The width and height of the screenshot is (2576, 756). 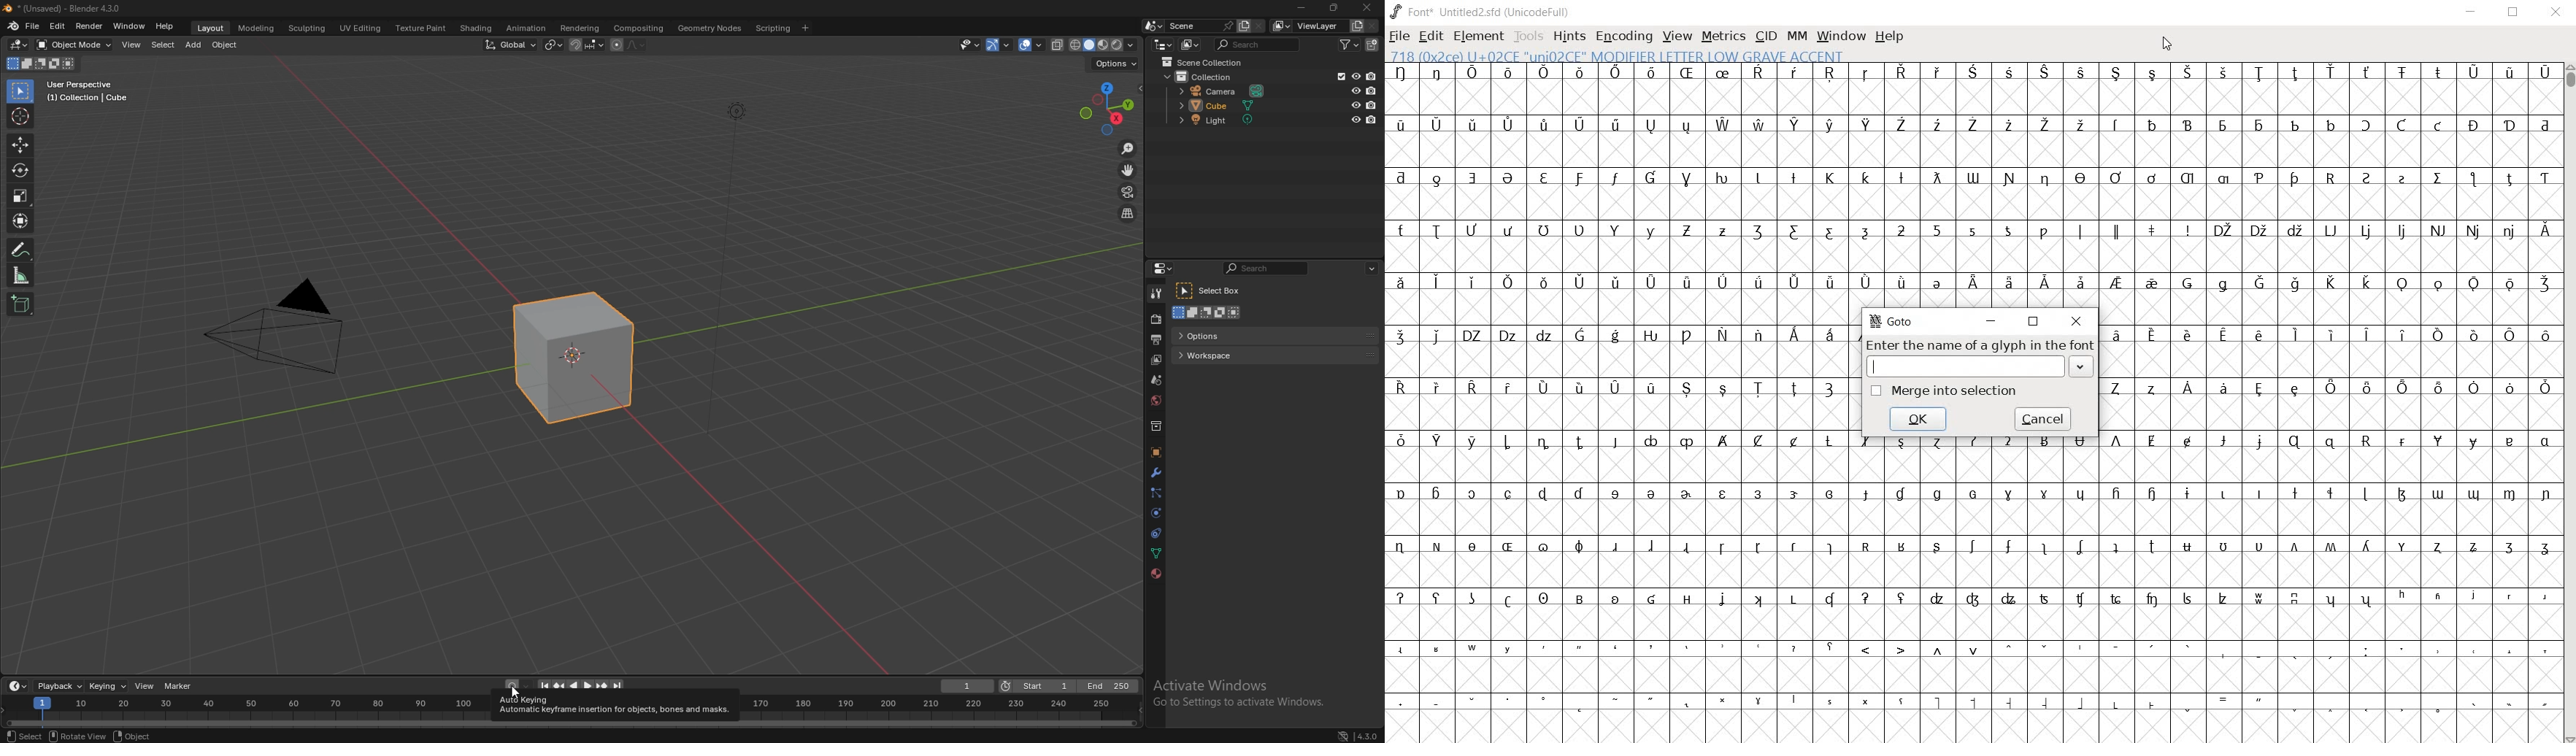 I want to click on search, so click(x=1267, y=268).